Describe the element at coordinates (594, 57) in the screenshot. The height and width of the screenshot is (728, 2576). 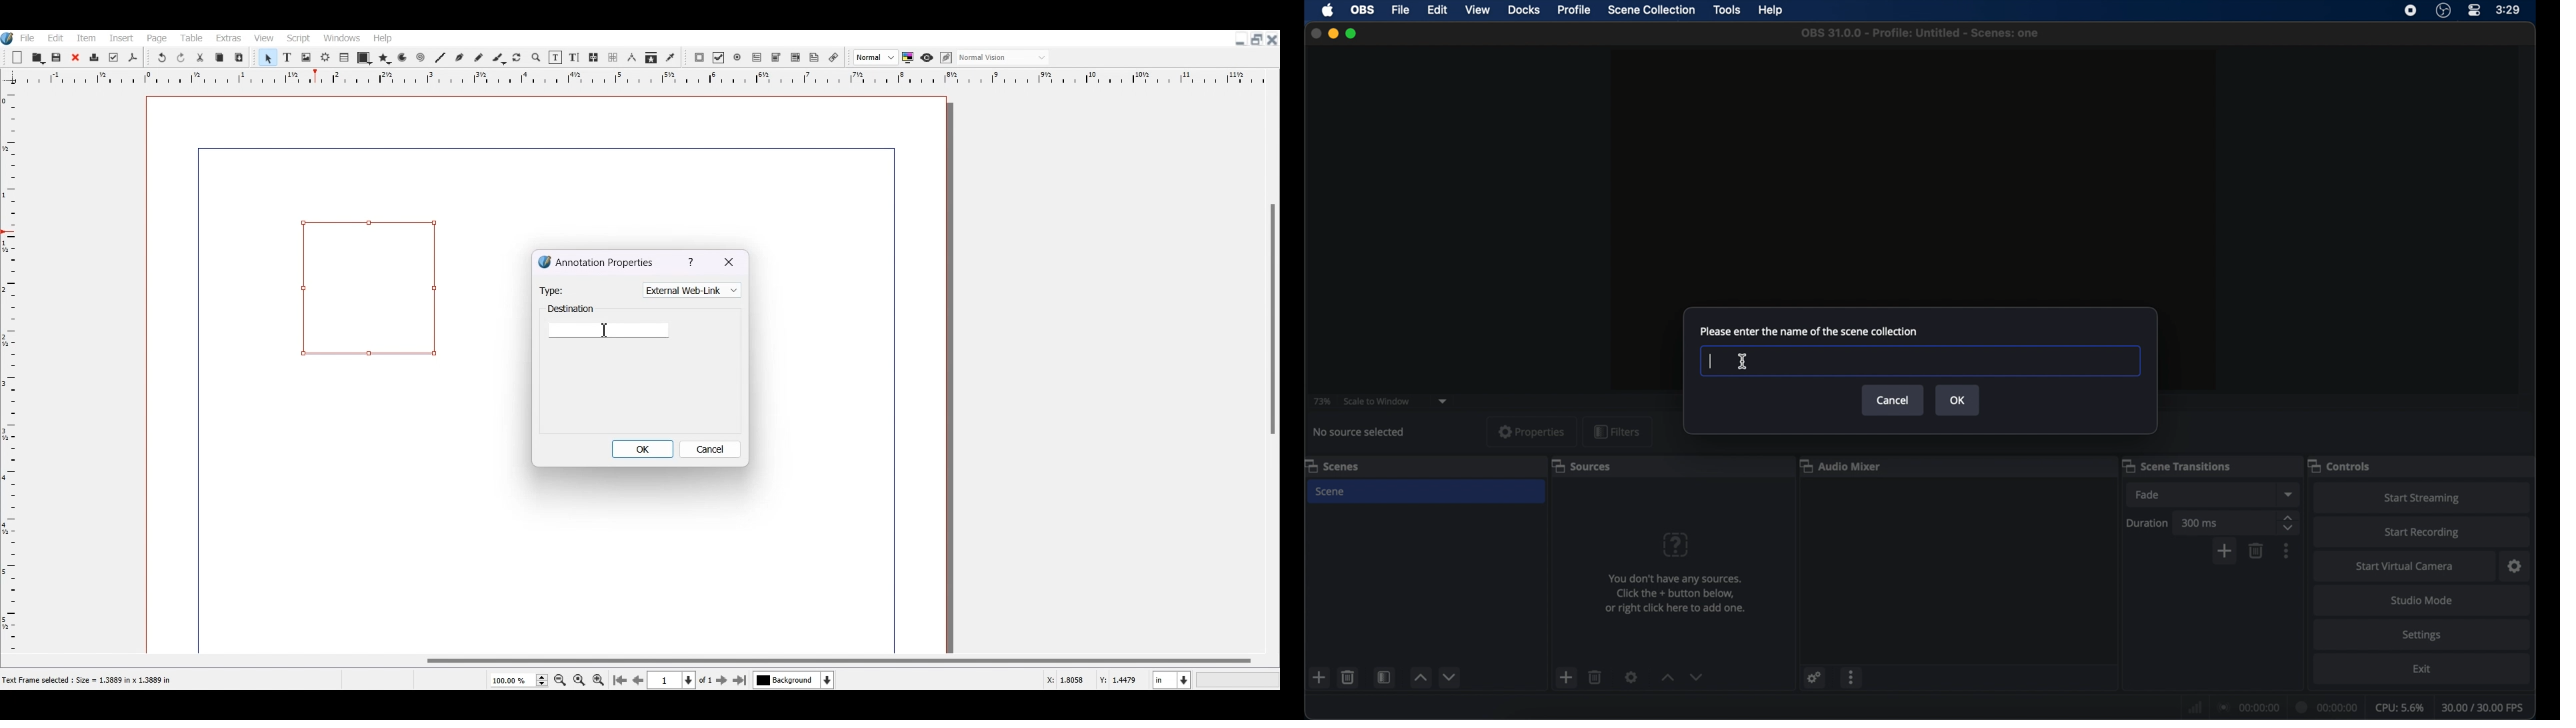
I see `Link text Frame` at that location.